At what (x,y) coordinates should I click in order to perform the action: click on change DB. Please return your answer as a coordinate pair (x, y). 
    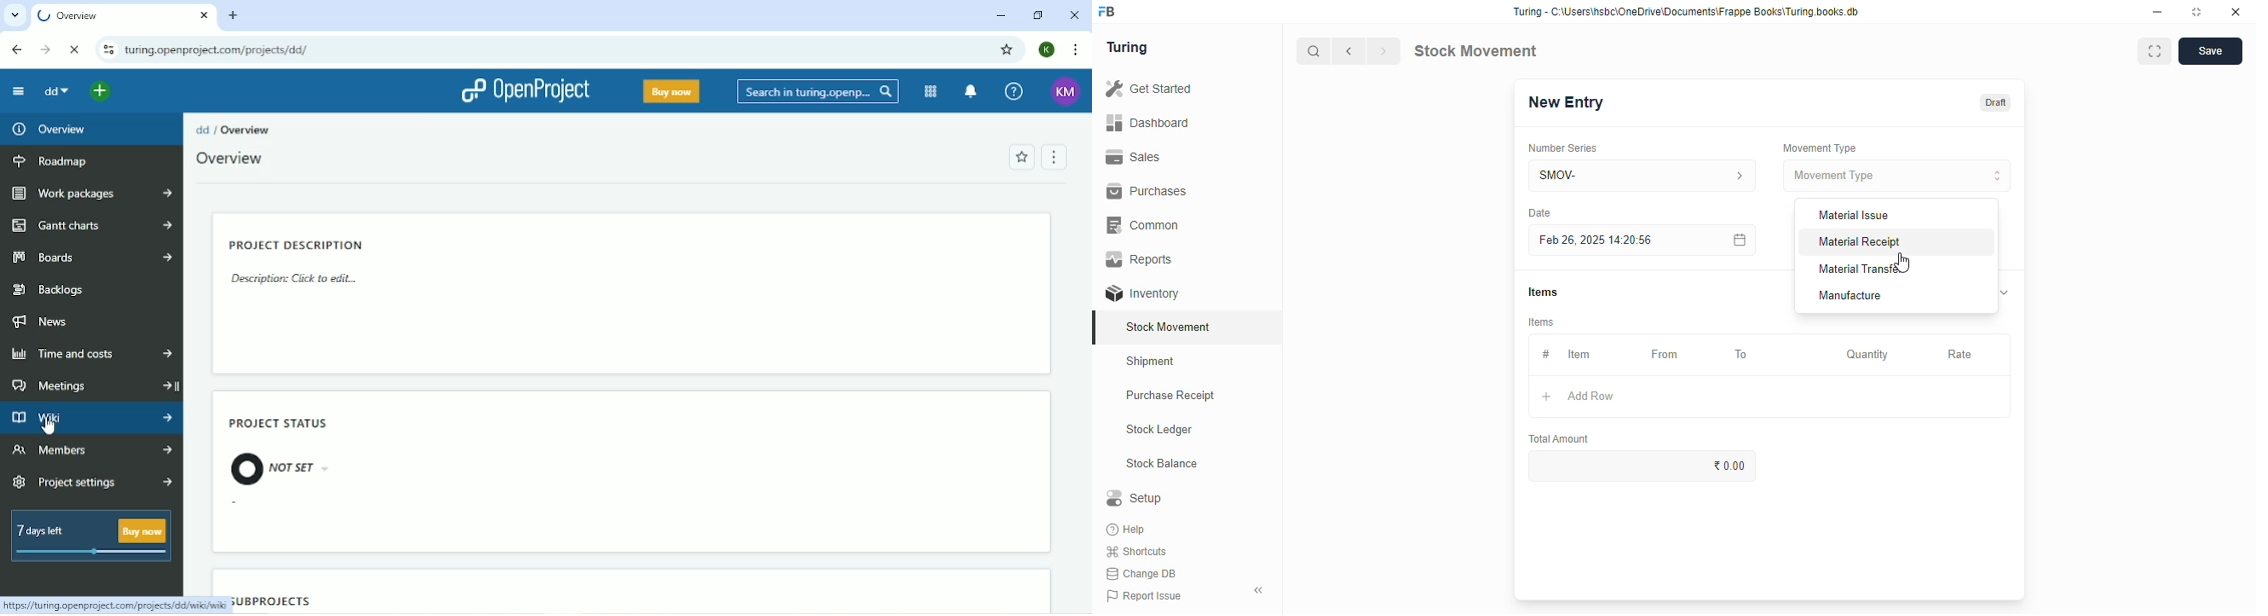
    Looking at the image, I should click on (1141, 574).